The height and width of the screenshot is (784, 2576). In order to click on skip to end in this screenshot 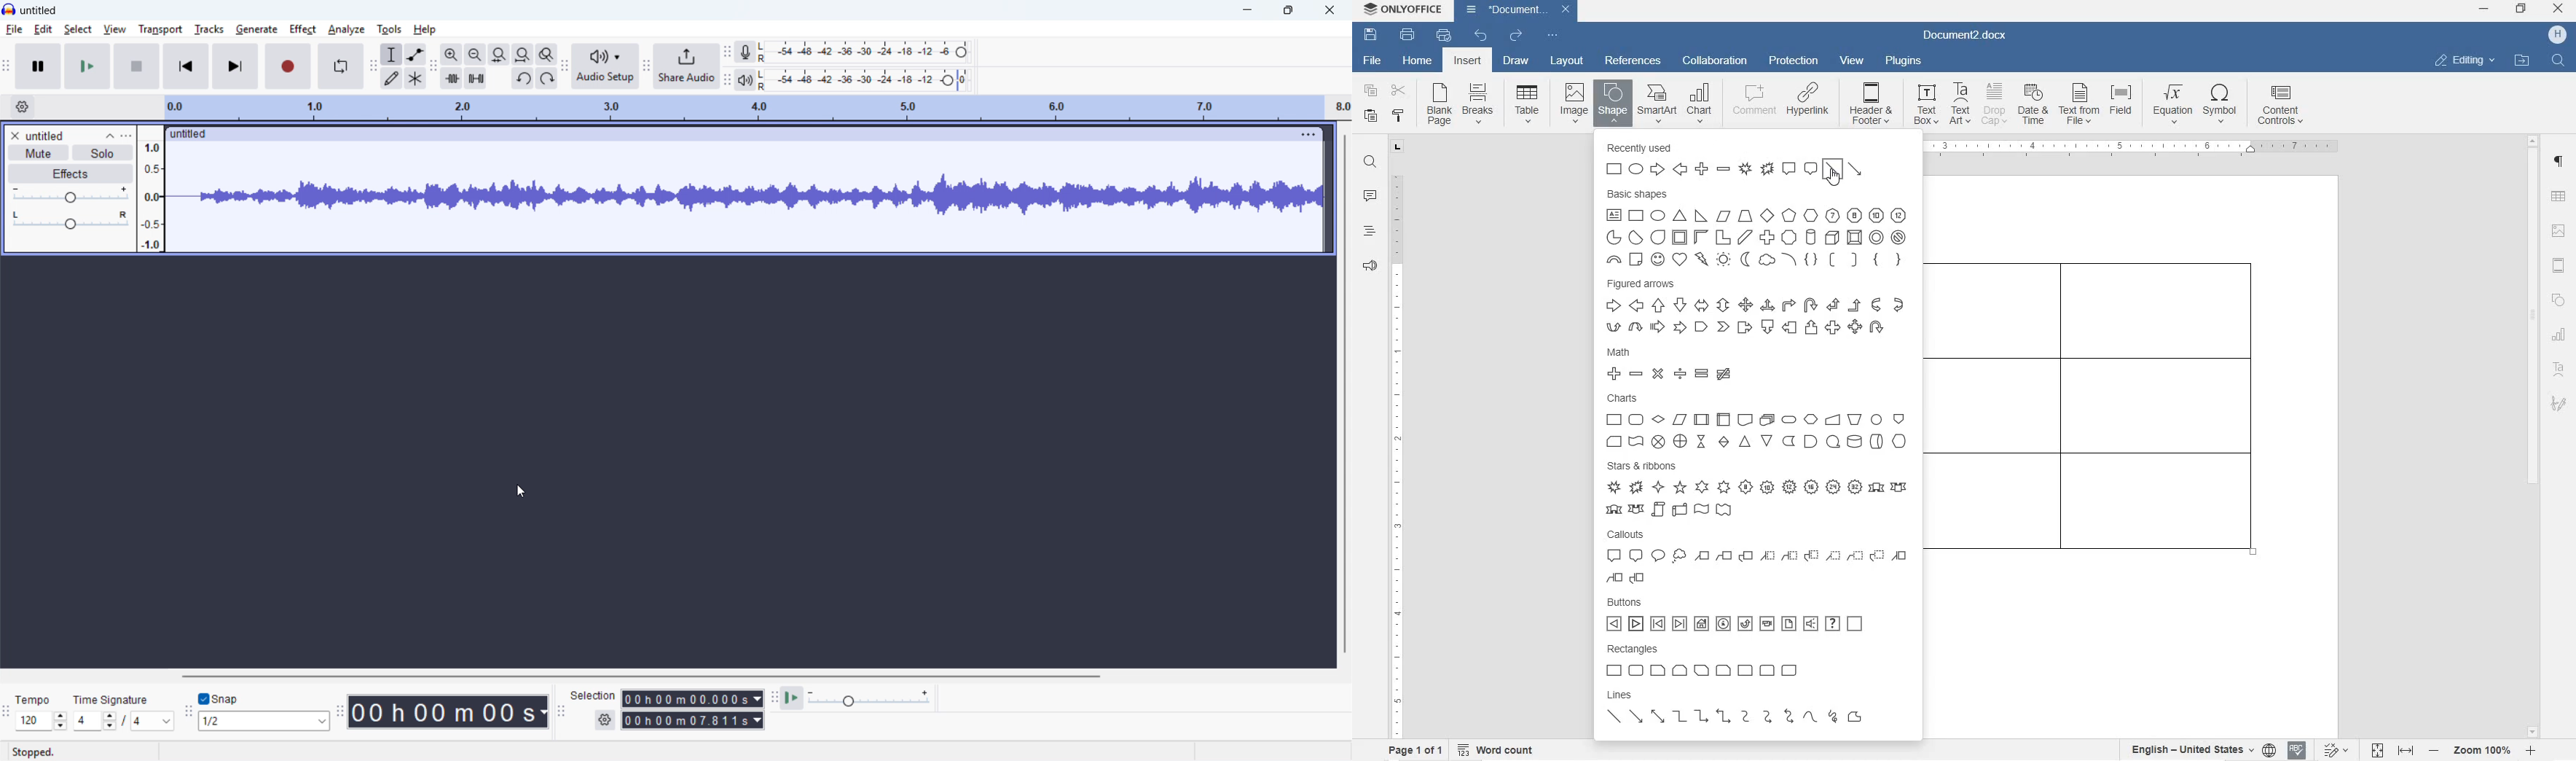, I will do `click(237, 66)`.